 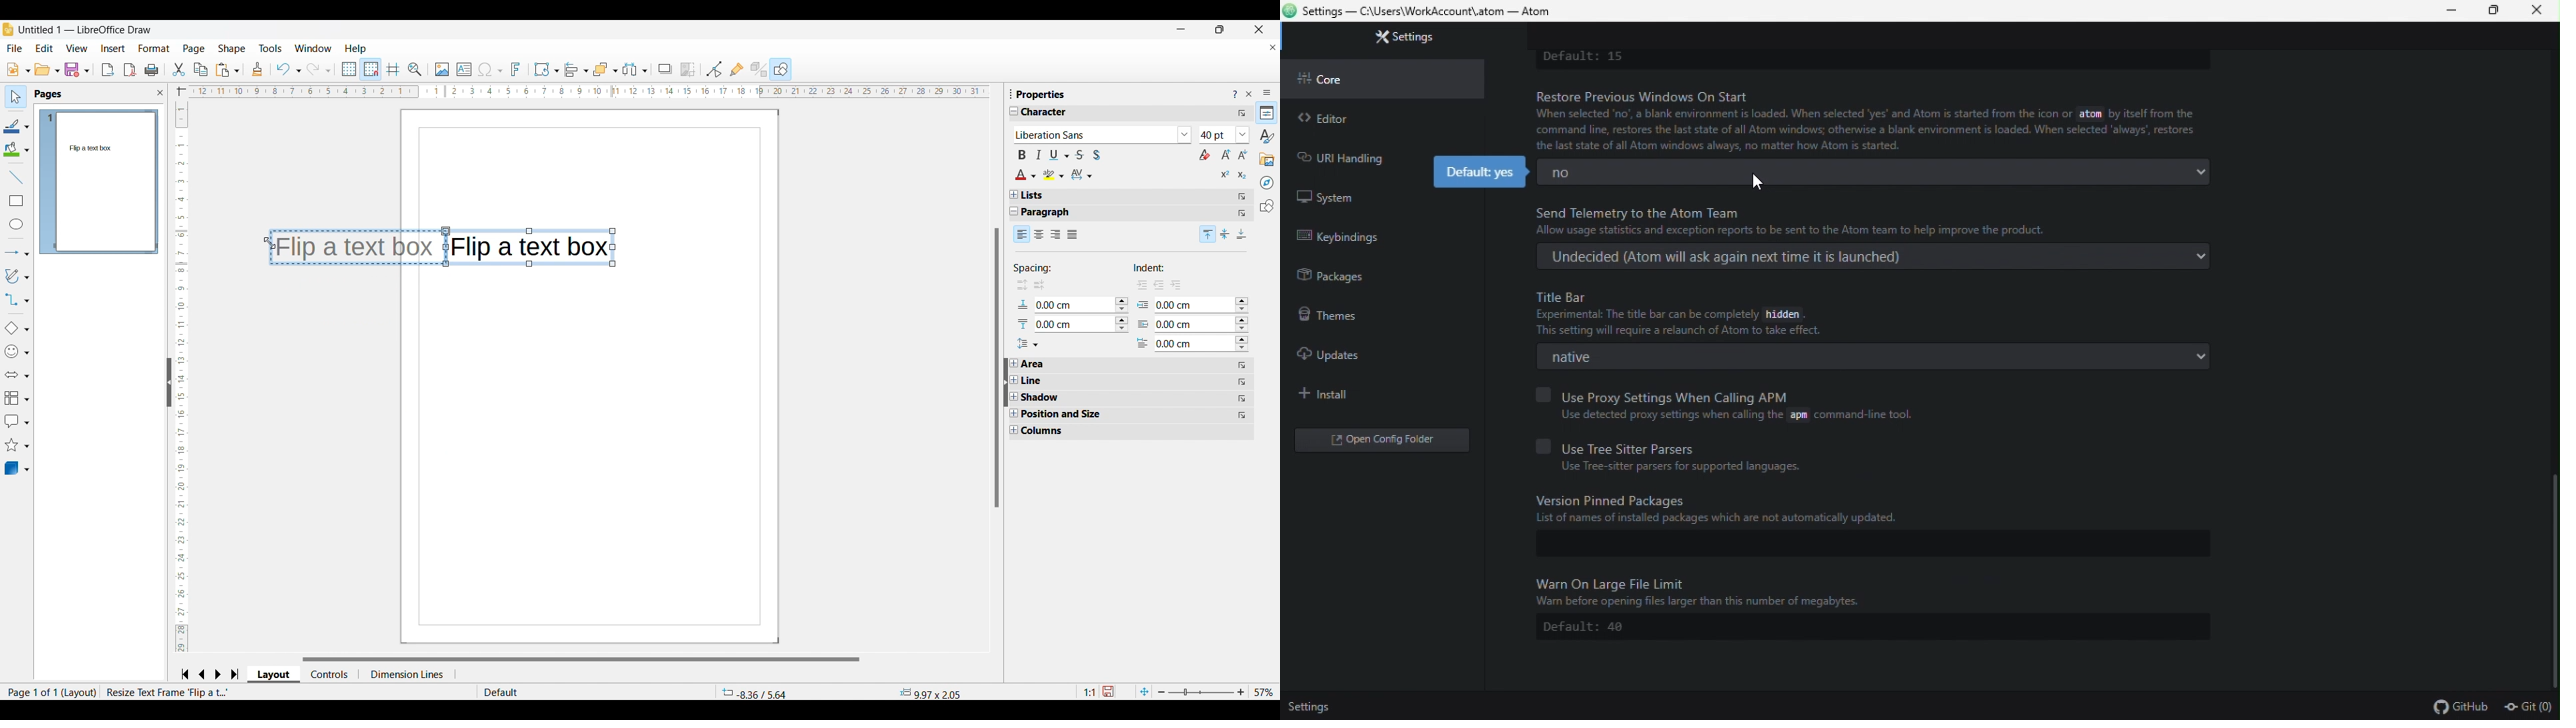 I want to click on Paste, so click(x=228, y=70).